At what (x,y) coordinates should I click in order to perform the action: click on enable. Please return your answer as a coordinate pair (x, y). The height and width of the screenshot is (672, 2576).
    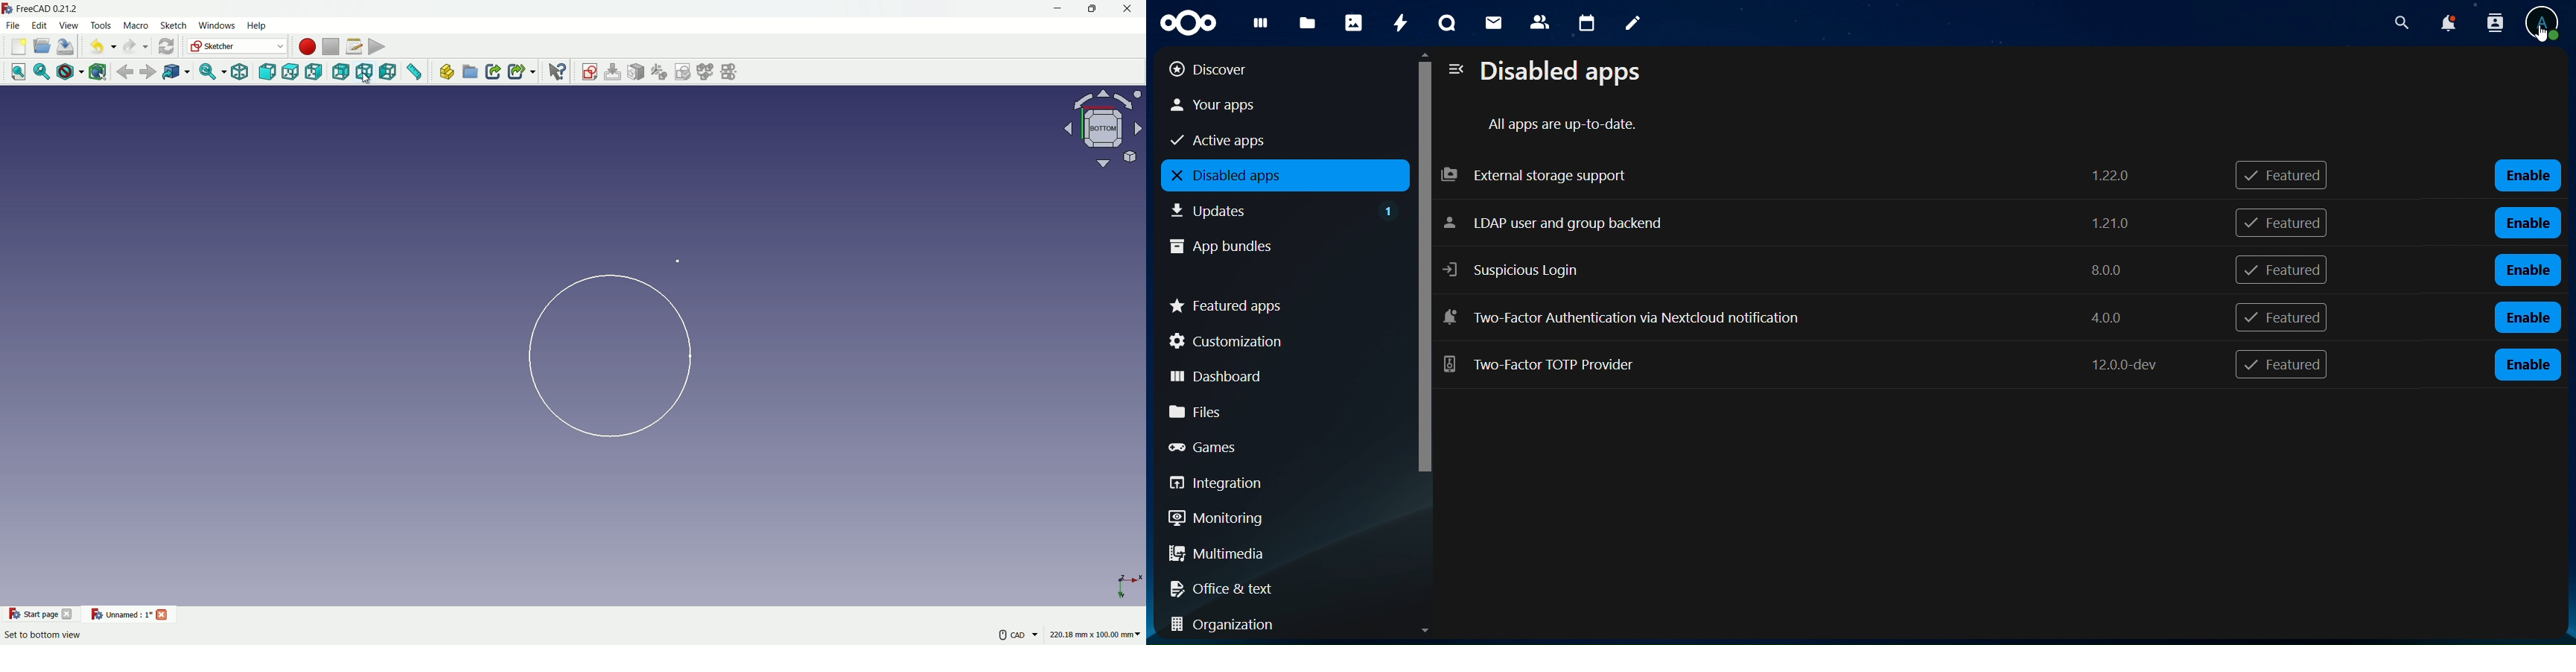
    Looking at the image, I should click on (2528, 269).